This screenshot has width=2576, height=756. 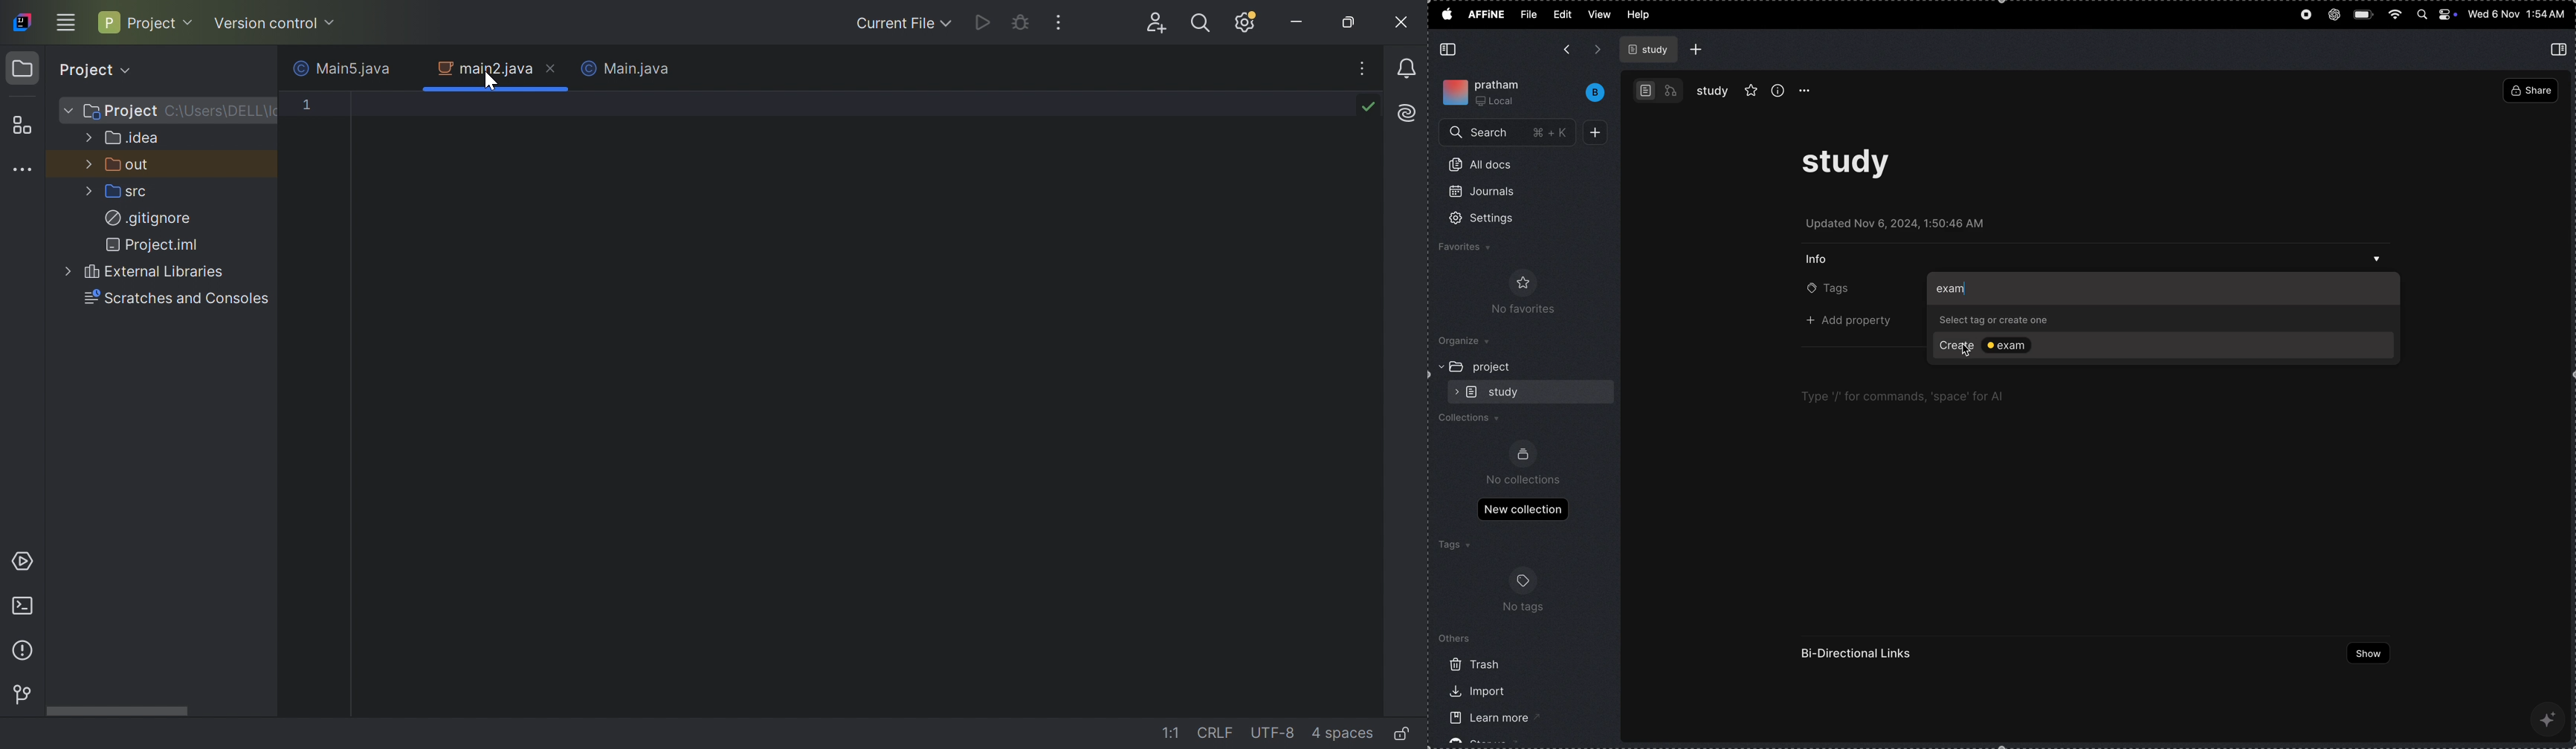 What do you see at coordinates (1471, 342) in the screenshot?
I see `organize` at bounding box center [1471, 342].